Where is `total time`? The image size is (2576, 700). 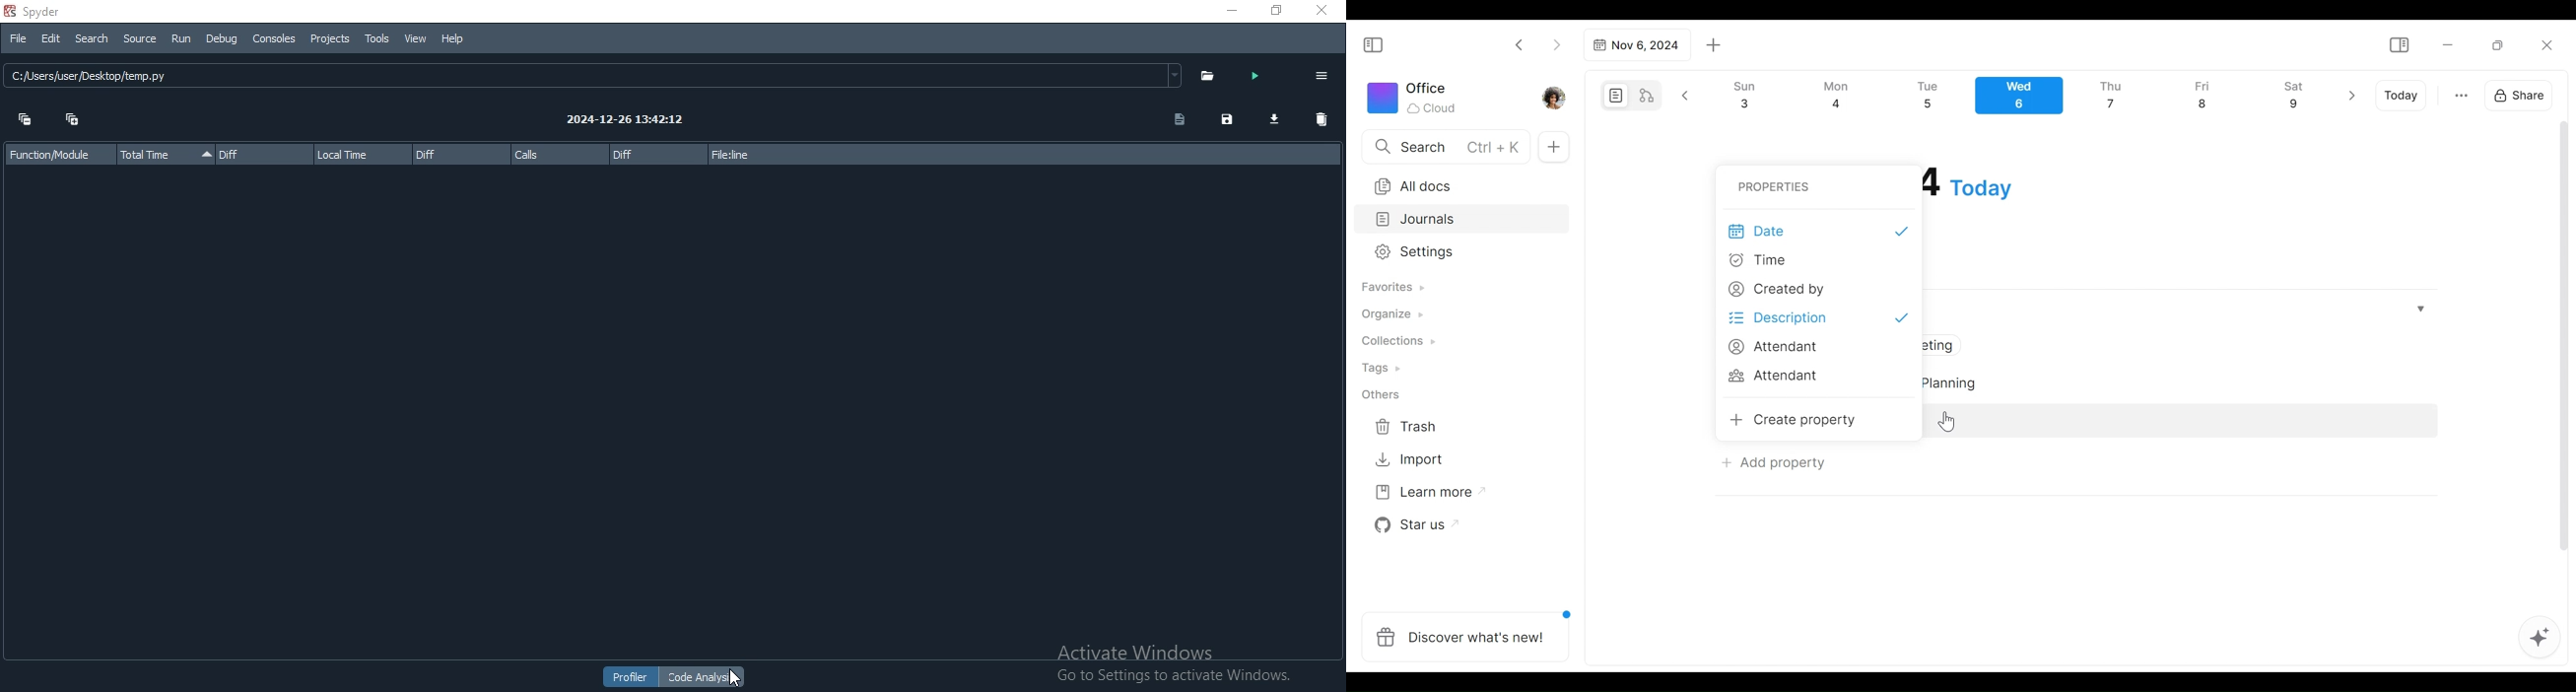
total time is located at coordinates (166, 155).